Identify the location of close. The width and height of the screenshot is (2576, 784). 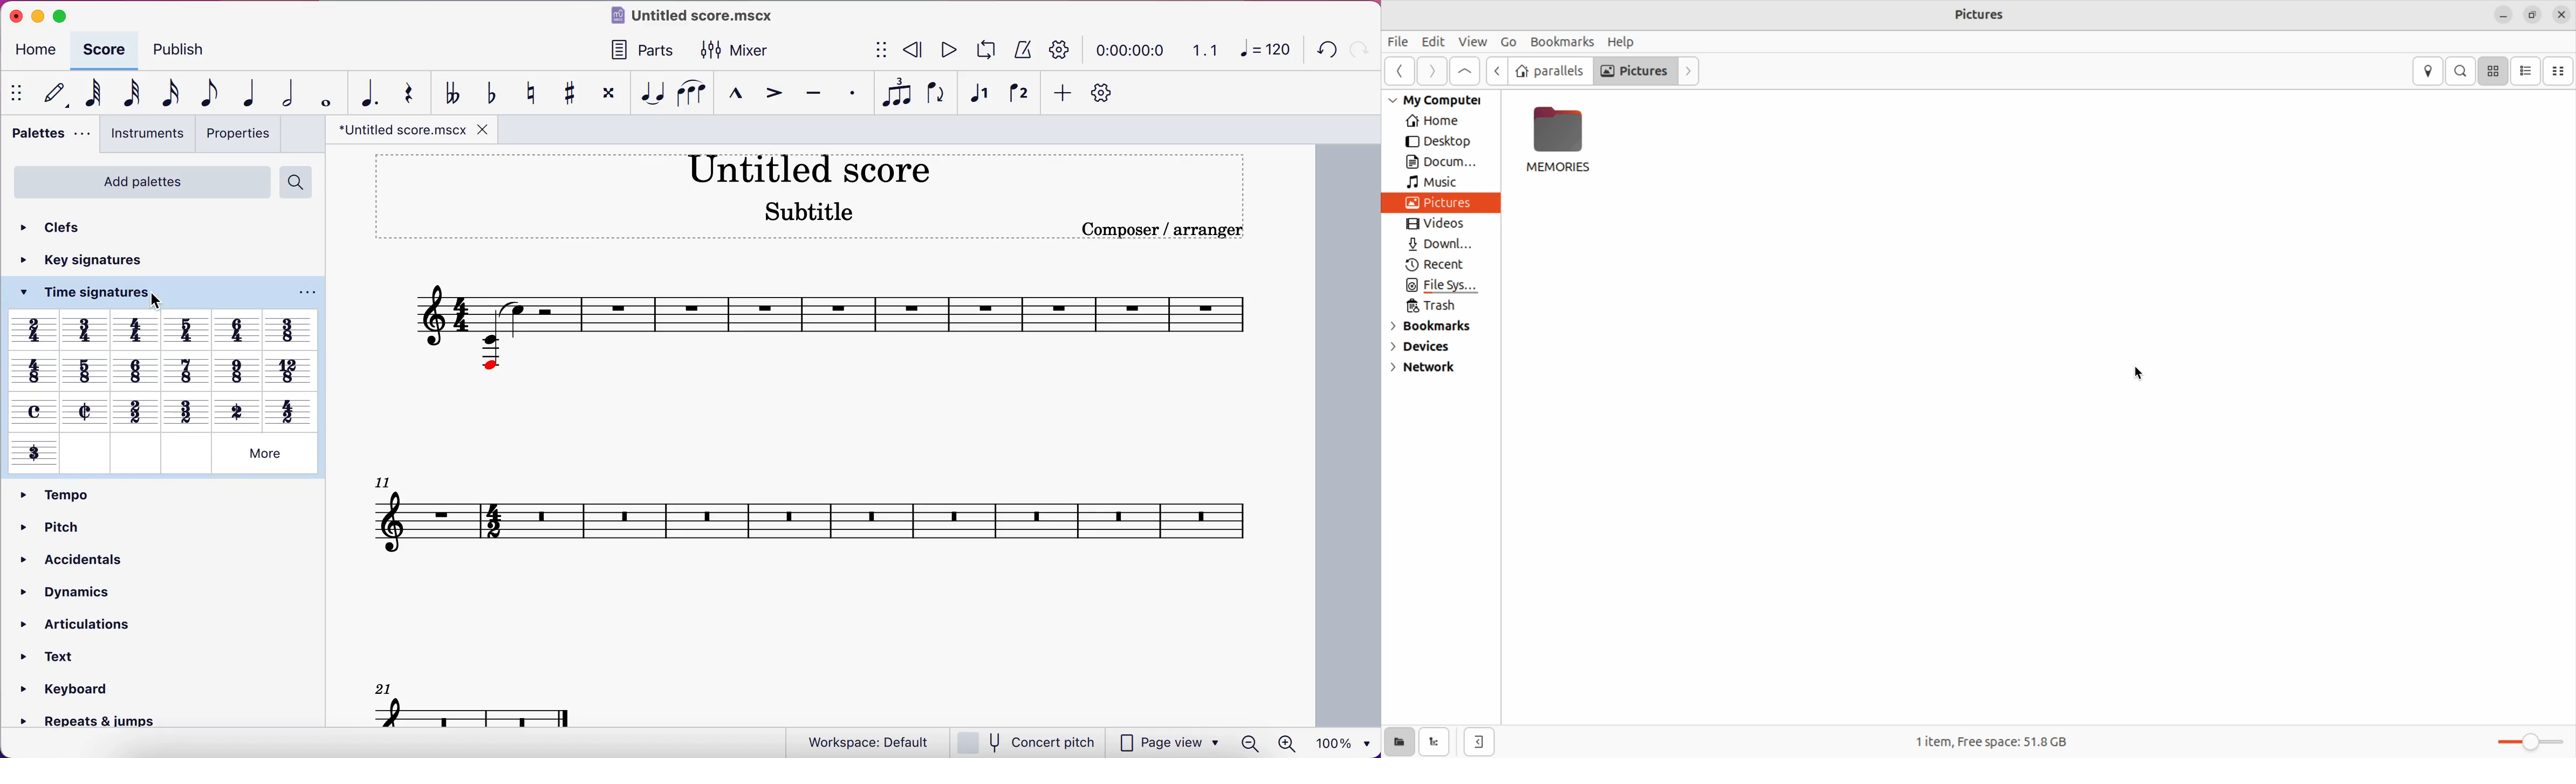
(12, 16).